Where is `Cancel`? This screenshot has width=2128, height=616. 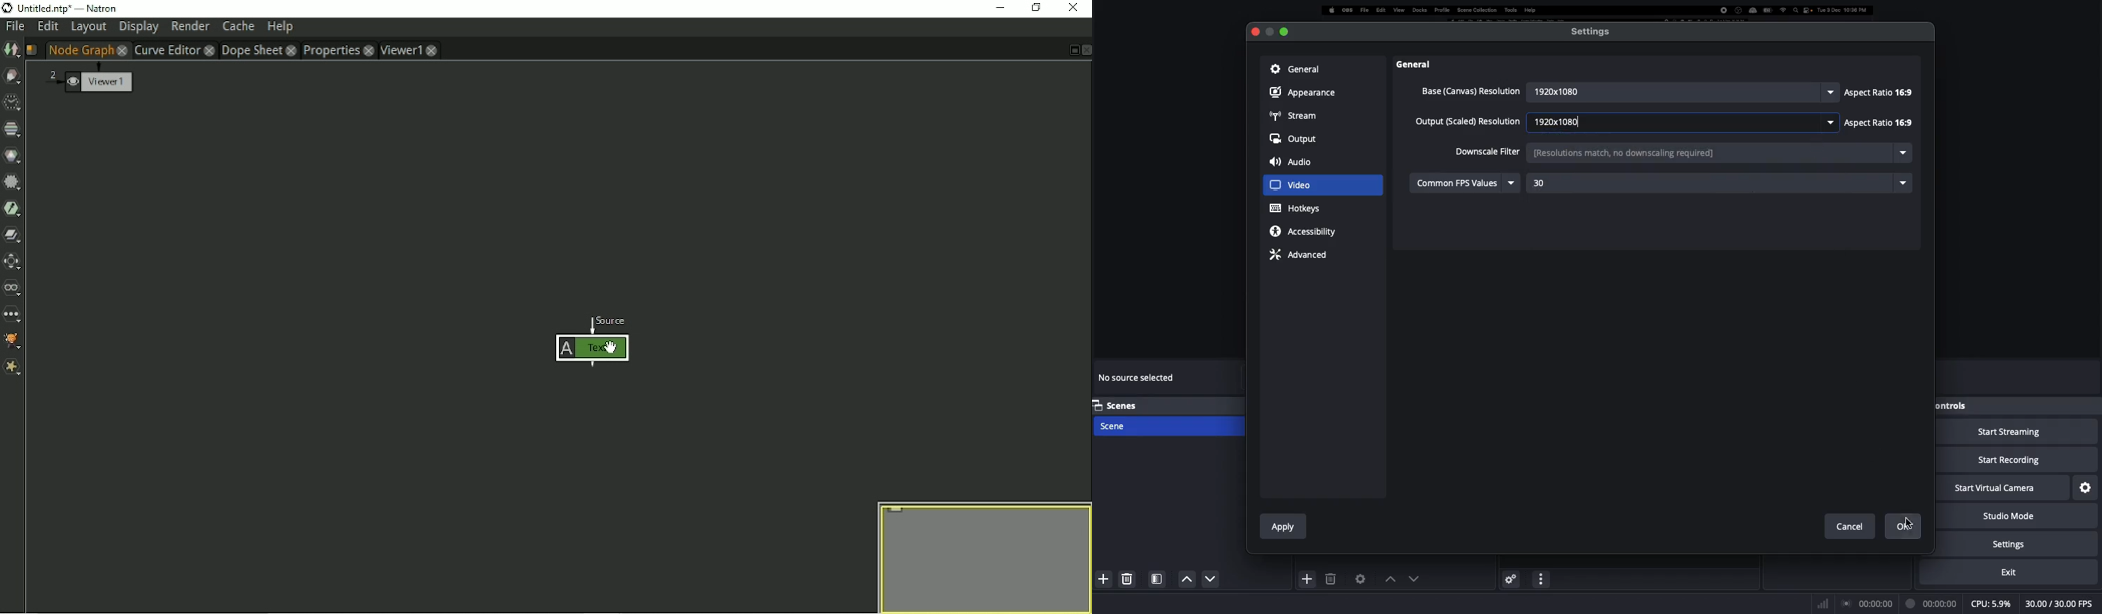
Cancel is located at coordinates (1849, 523).